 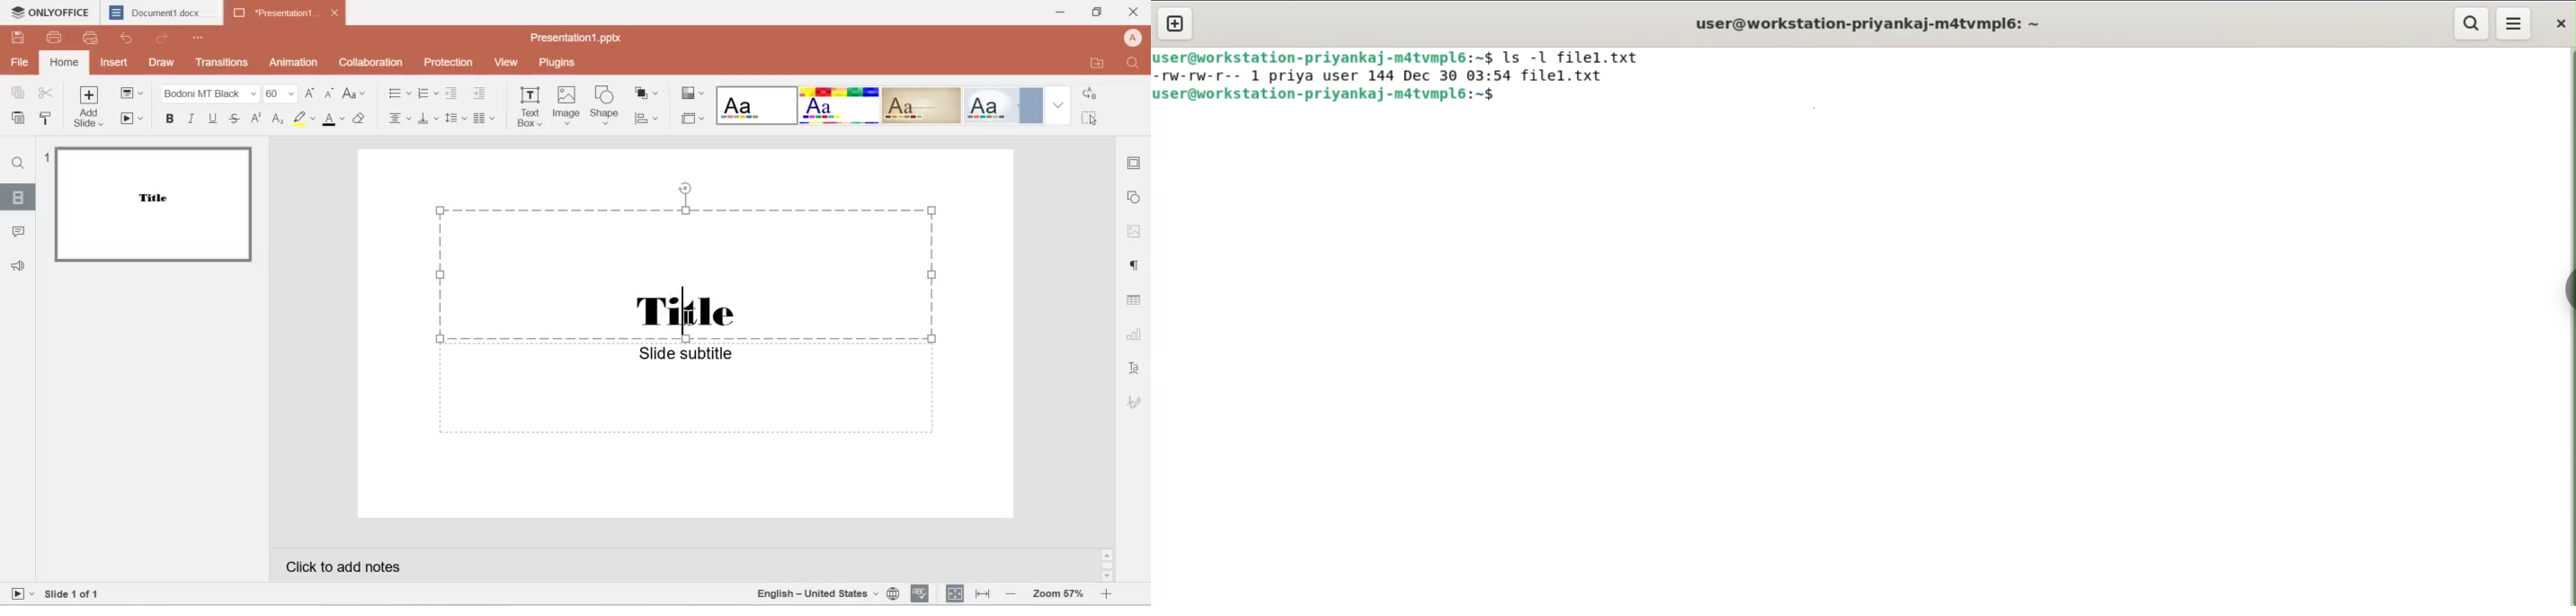 I want to click on numbering, so click(x=46, y=158).